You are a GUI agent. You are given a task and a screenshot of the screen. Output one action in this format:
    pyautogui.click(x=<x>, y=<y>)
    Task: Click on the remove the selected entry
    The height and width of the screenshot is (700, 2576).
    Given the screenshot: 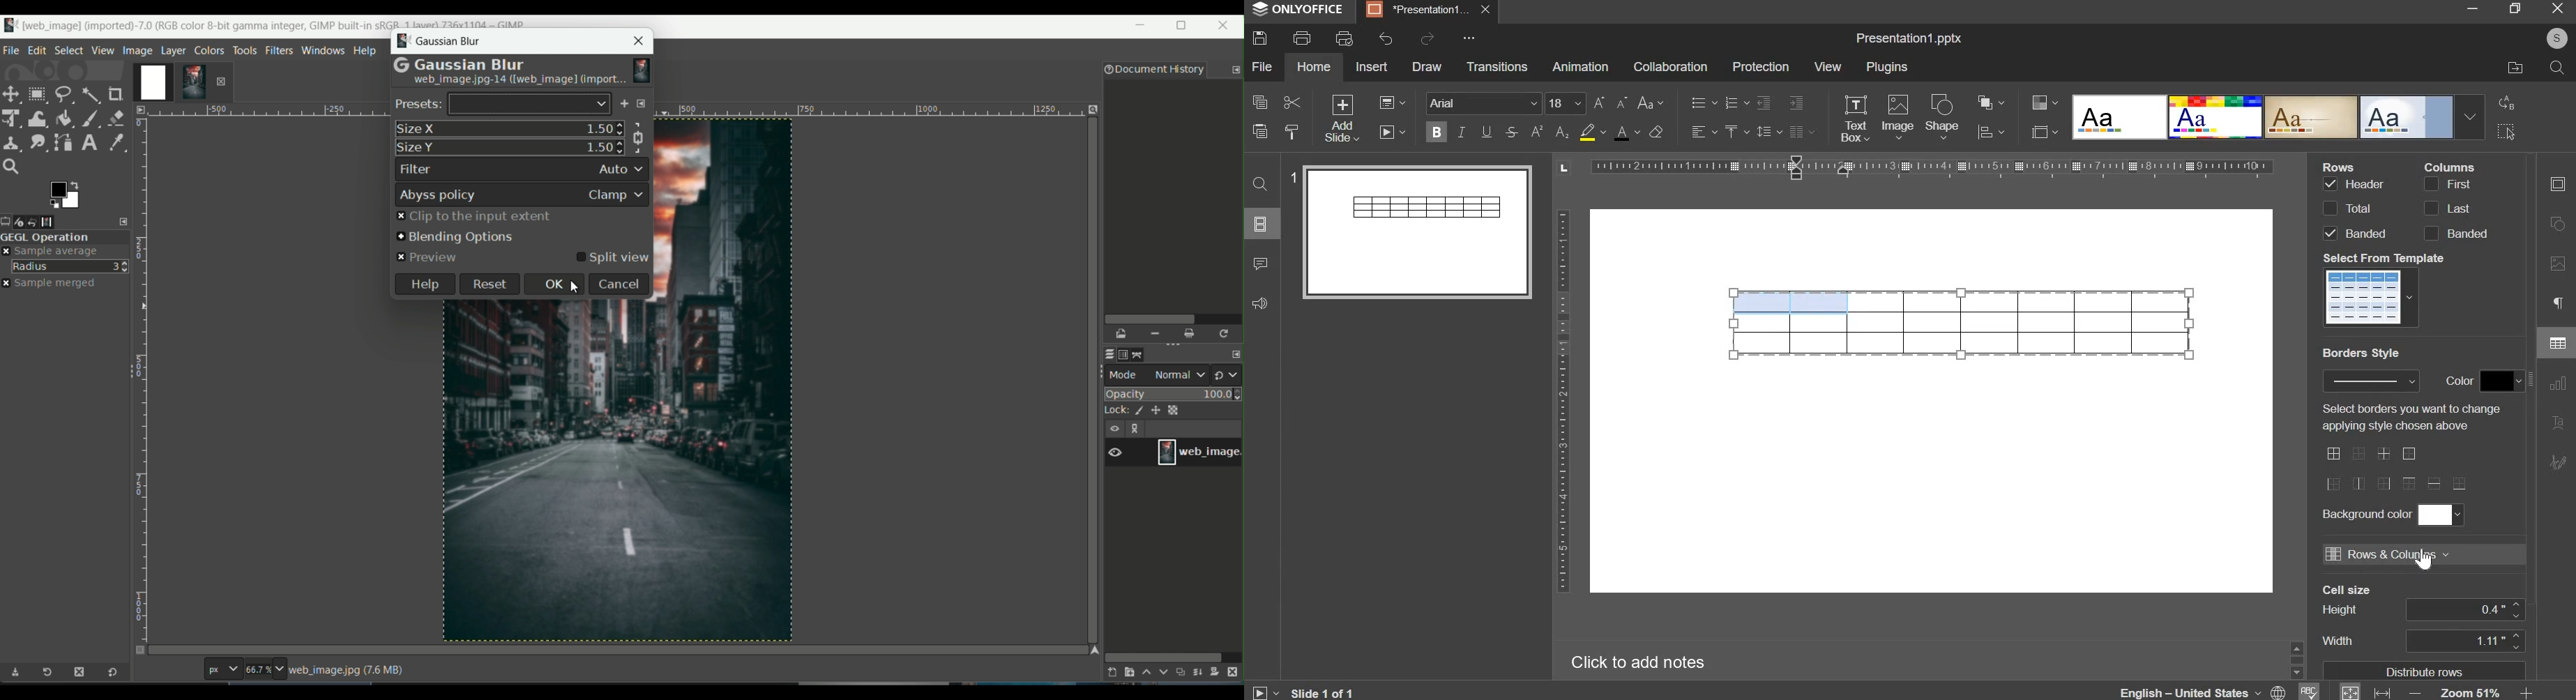 What is the action you would take?
    pyautogui.click(x=1155, y=334)
    